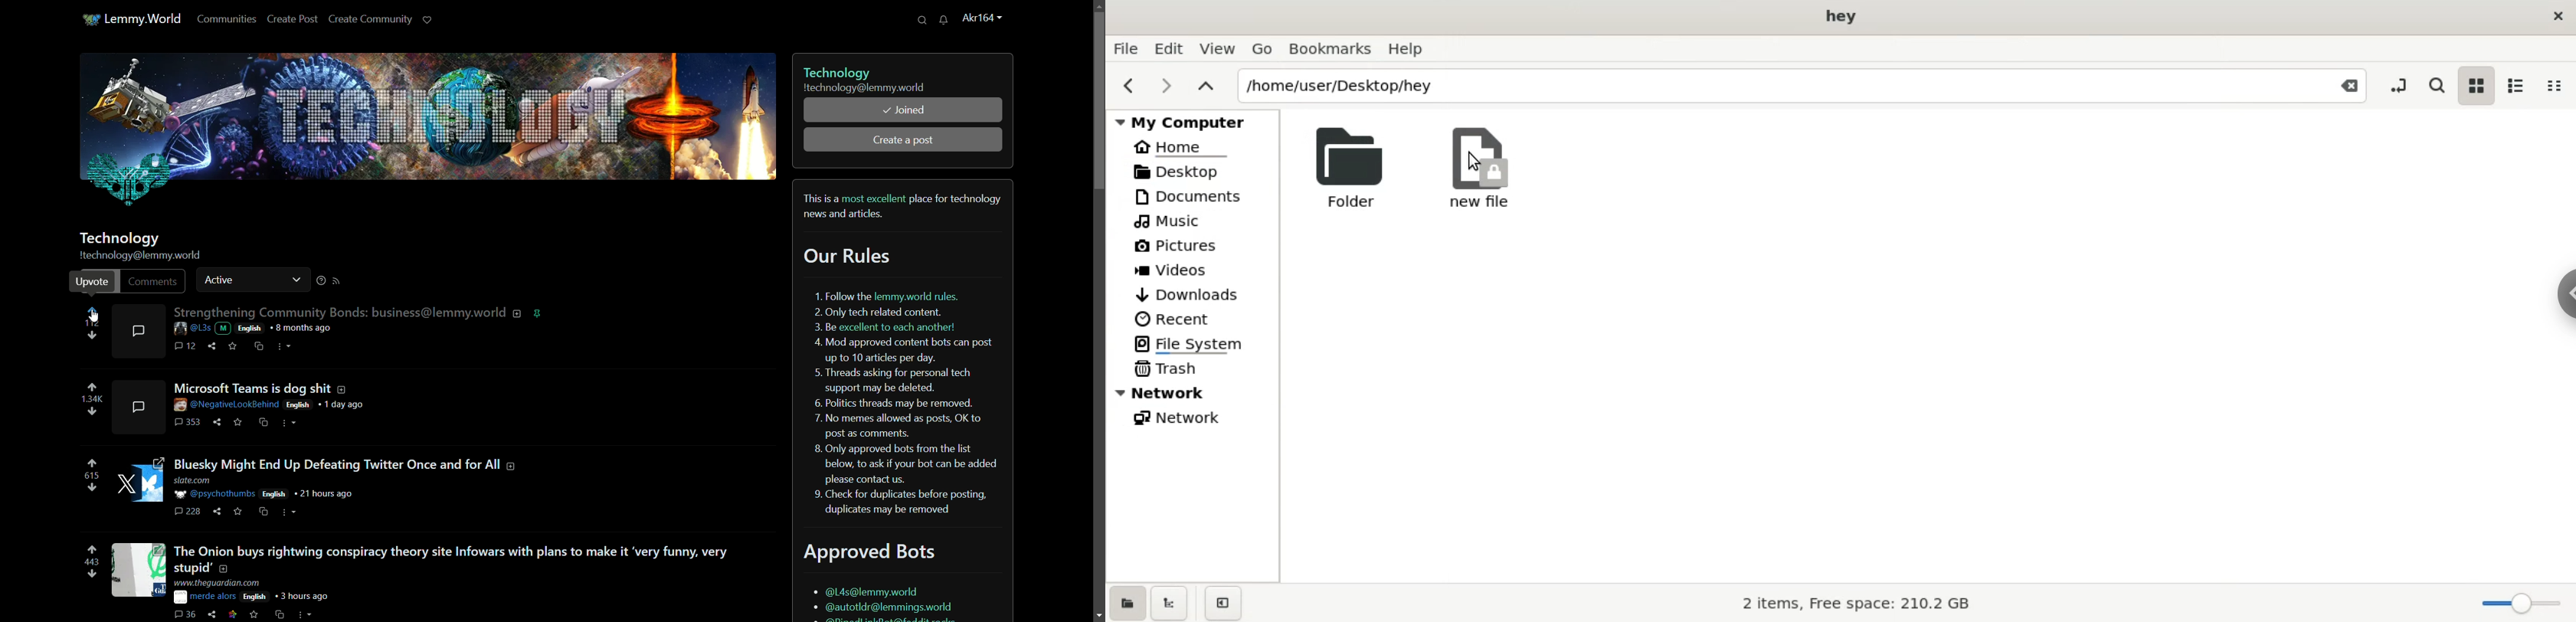  I want to click on more, so click(286, 346).